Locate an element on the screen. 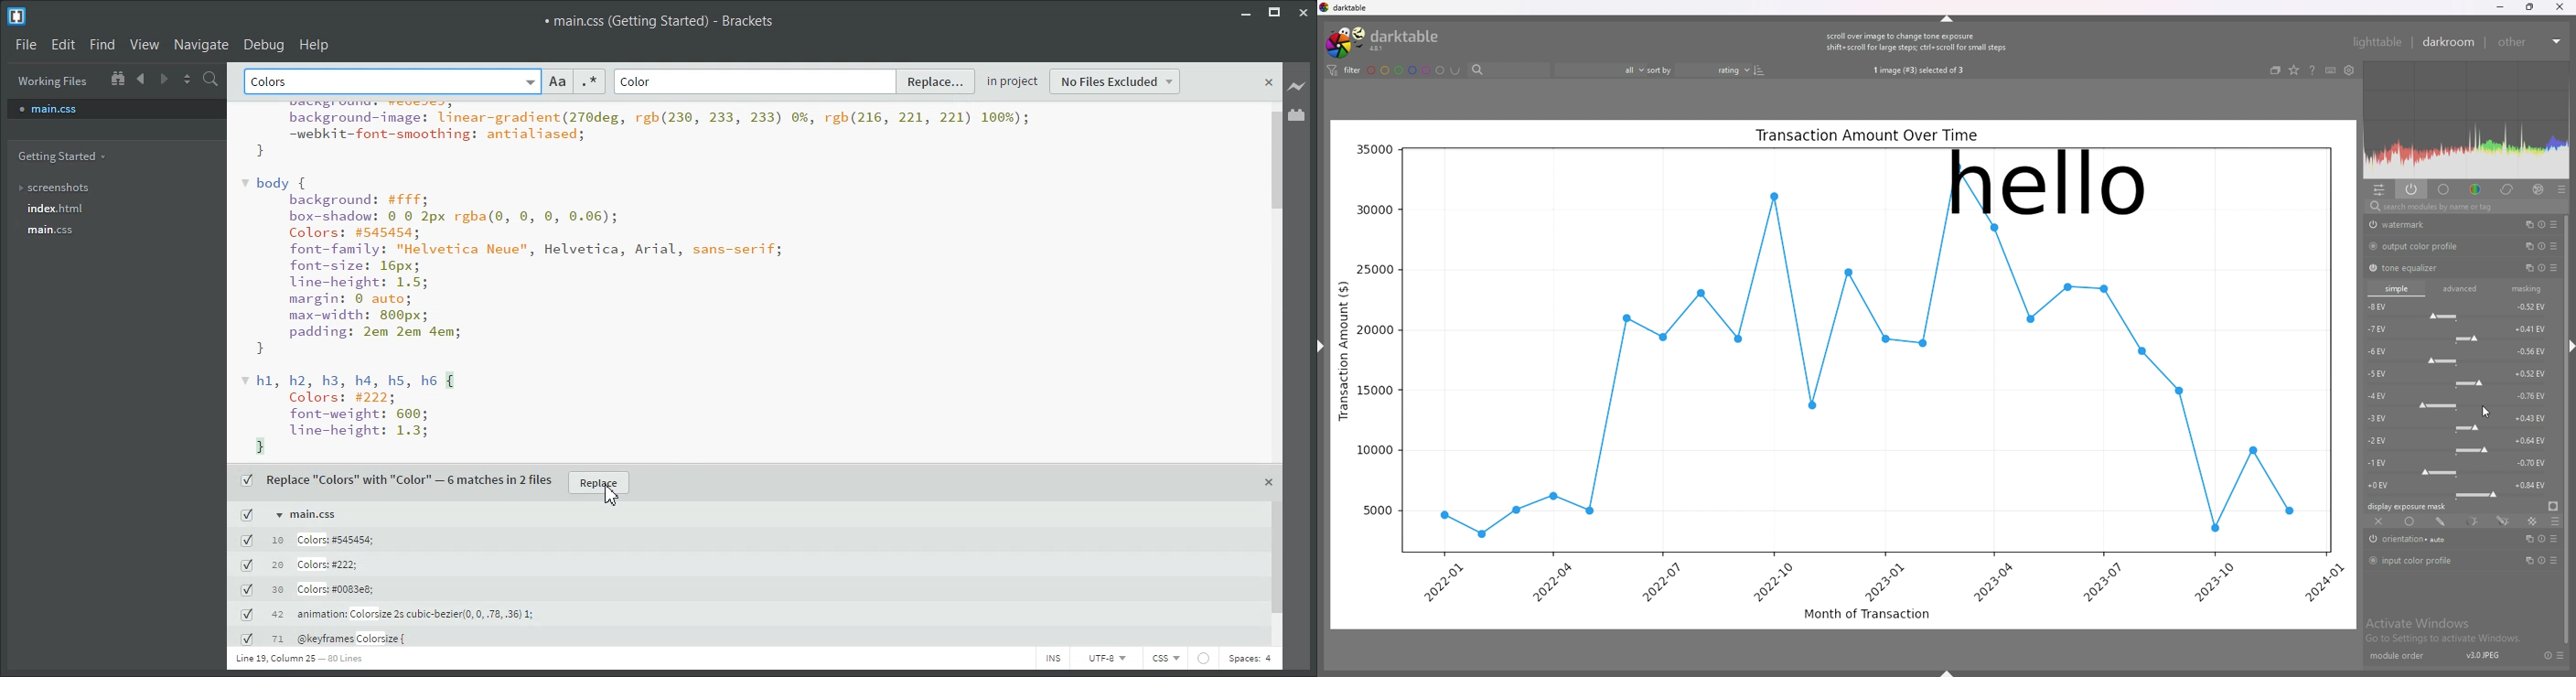 This screenshot has height=700, width=2576. -1 EV force is located at coordinates (2461, 466).